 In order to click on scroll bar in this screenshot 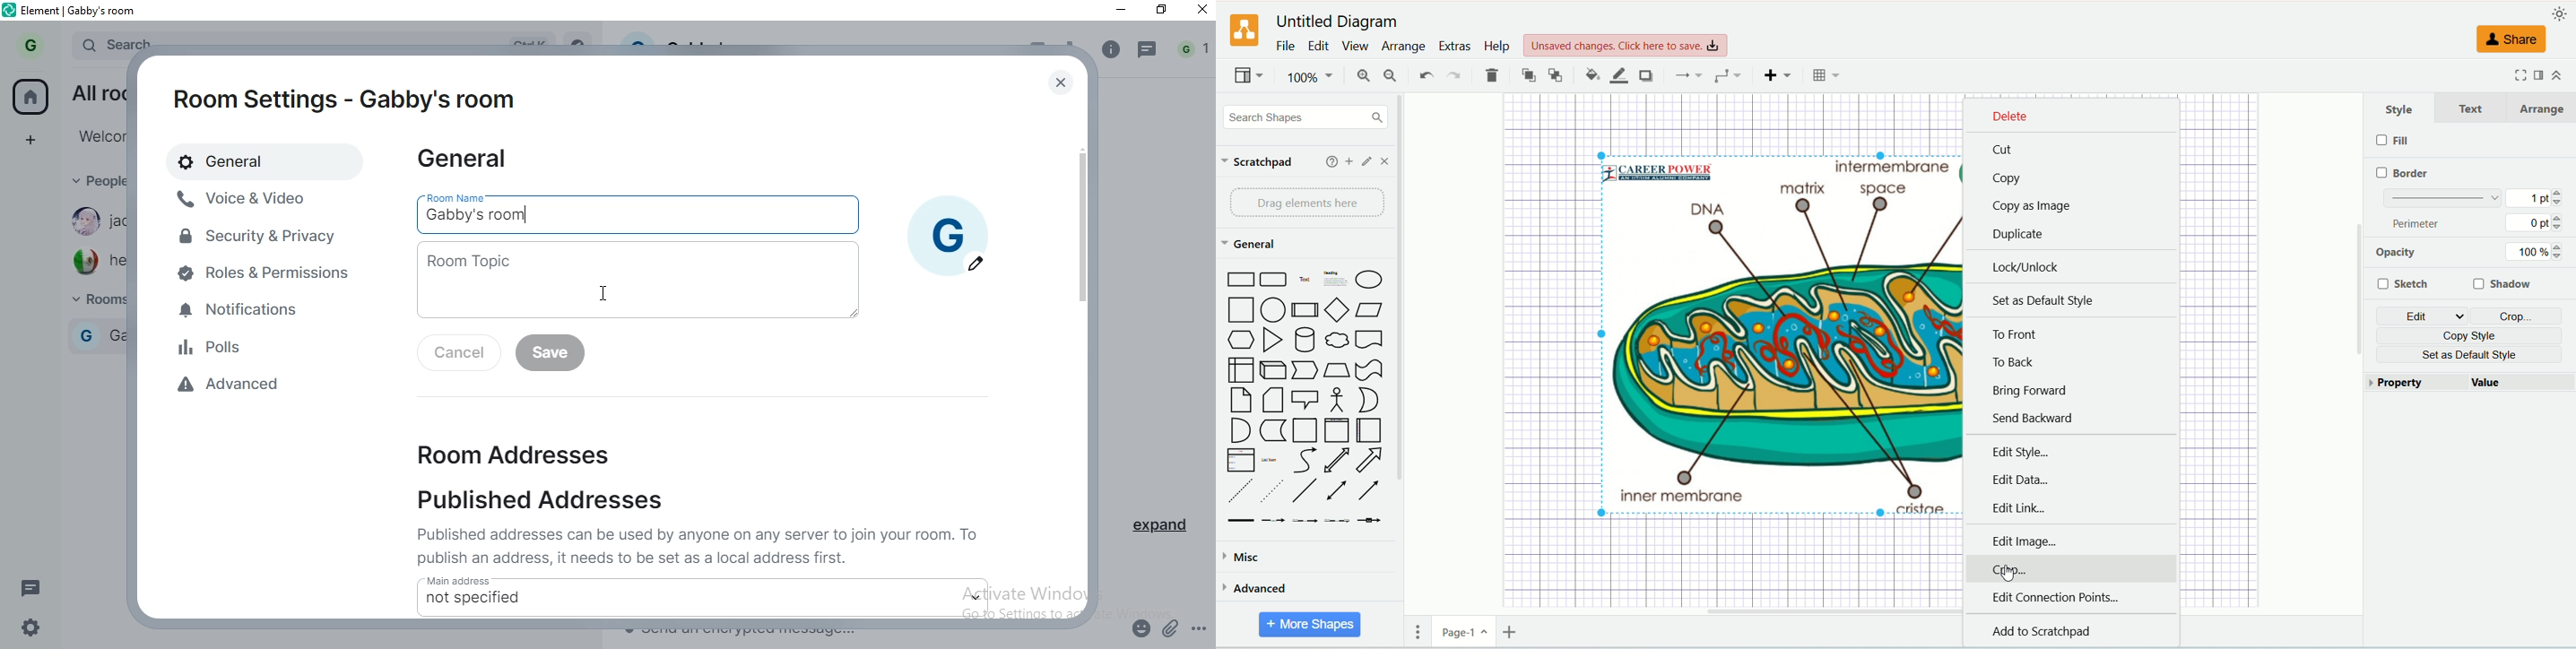, I will do `click(1081, 255)`.